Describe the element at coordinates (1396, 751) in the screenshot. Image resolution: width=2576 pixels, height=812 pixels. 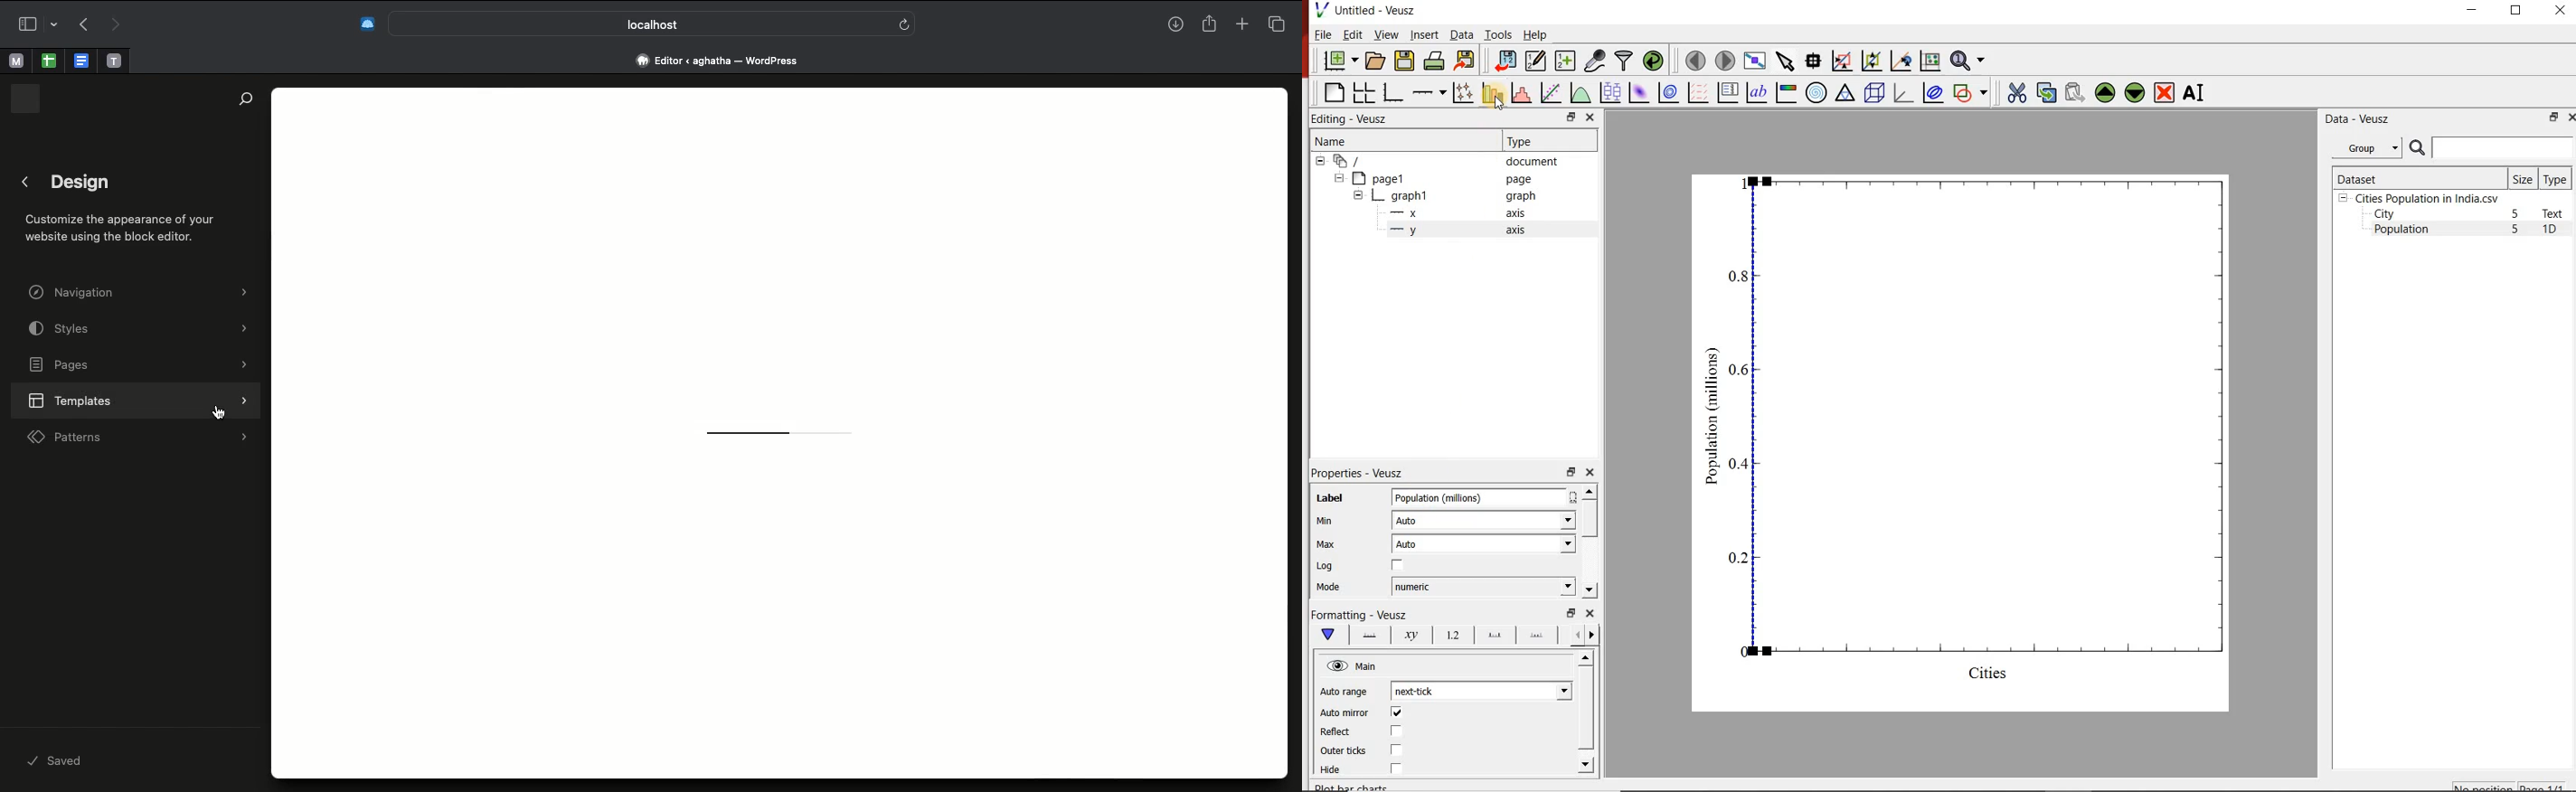
I see `check/uncheck` at that location.